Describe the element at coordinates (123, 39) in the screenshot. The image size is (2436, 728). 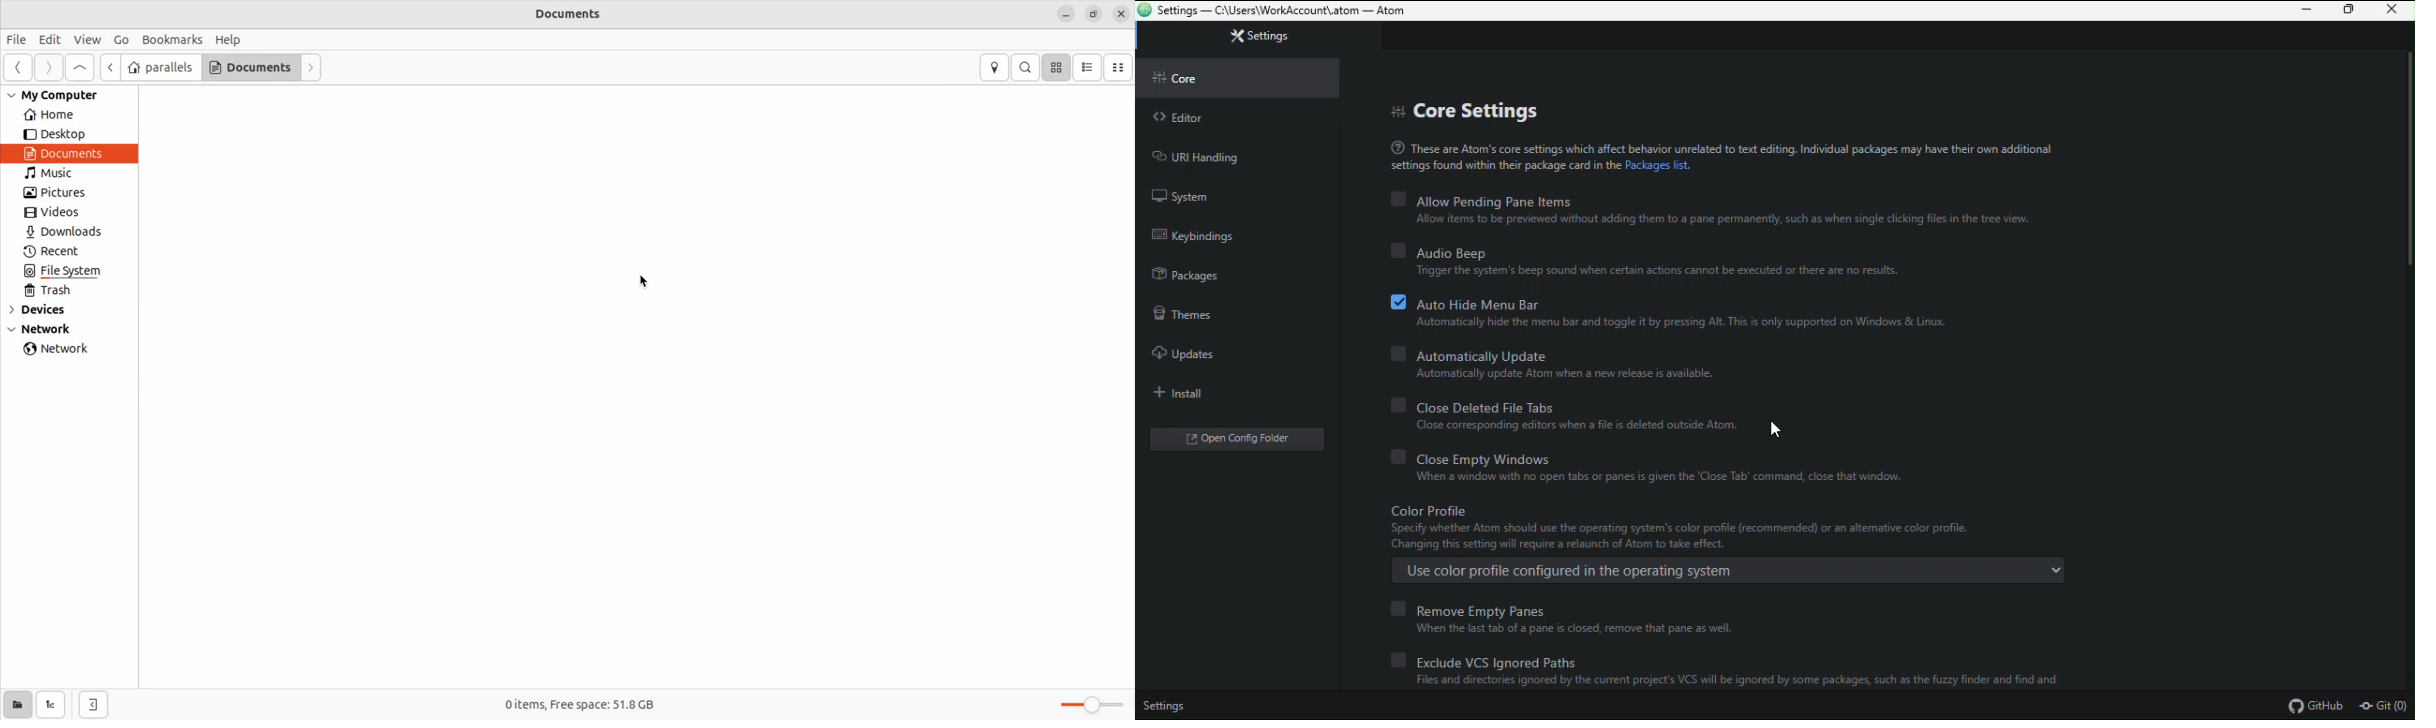
I see `Go` at that location.